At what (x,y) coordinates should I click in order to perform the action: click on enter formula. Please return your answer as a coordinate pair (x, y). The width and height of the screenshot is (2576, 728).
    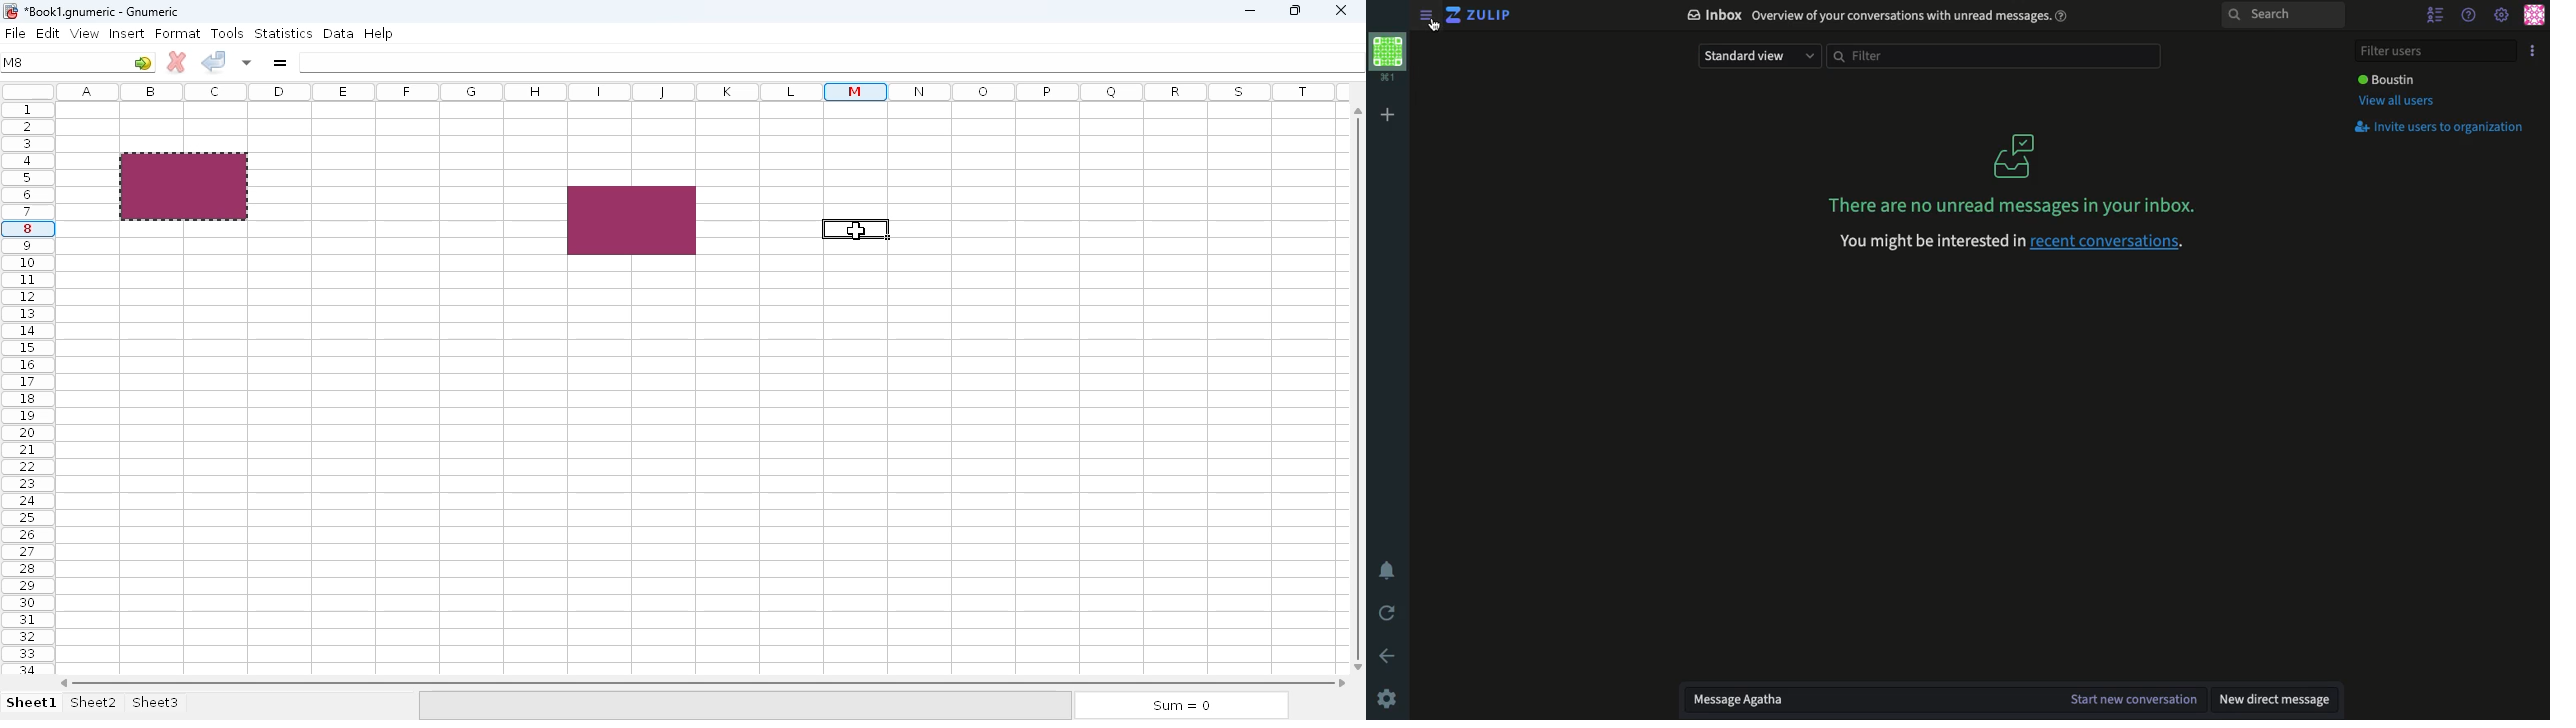
    Looking at the image, I should click on (281, 62).